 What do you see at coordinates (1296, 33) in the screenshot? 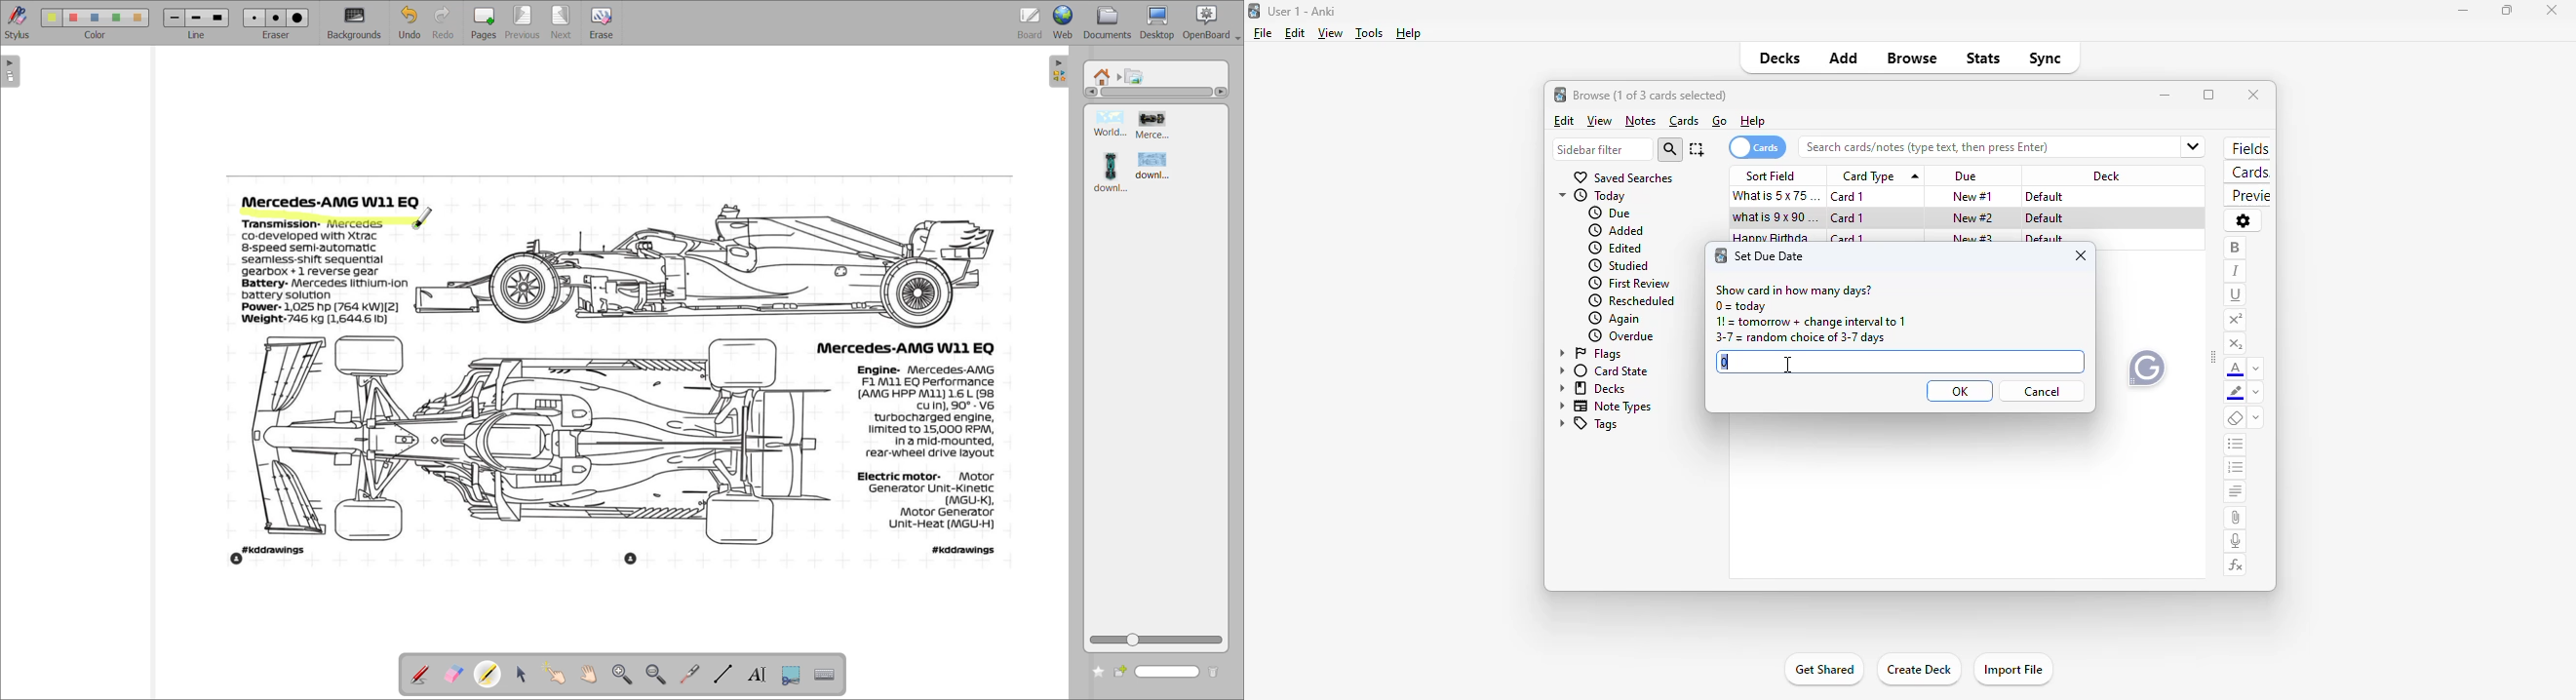
I see `edit` at bounding box center [1296, 33].